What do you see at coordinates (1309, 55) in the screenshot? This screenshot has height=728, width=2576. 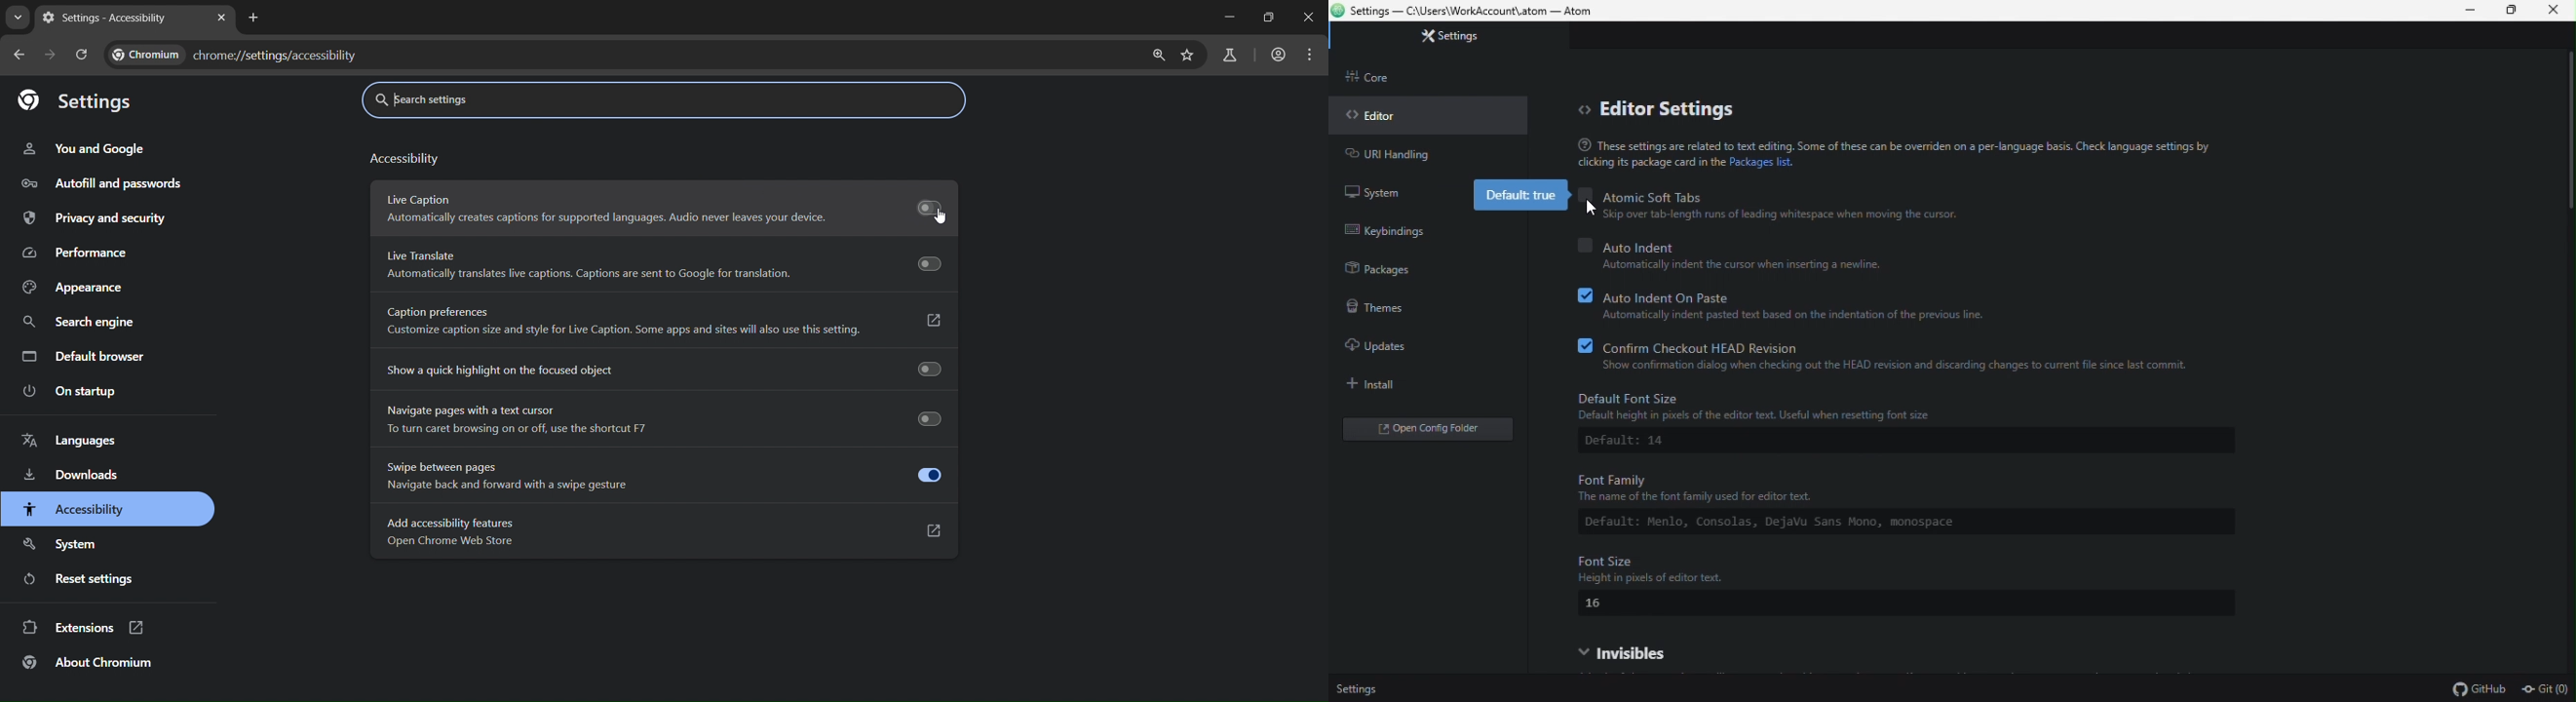 I see `menu` at bounding box center [1309, 55].